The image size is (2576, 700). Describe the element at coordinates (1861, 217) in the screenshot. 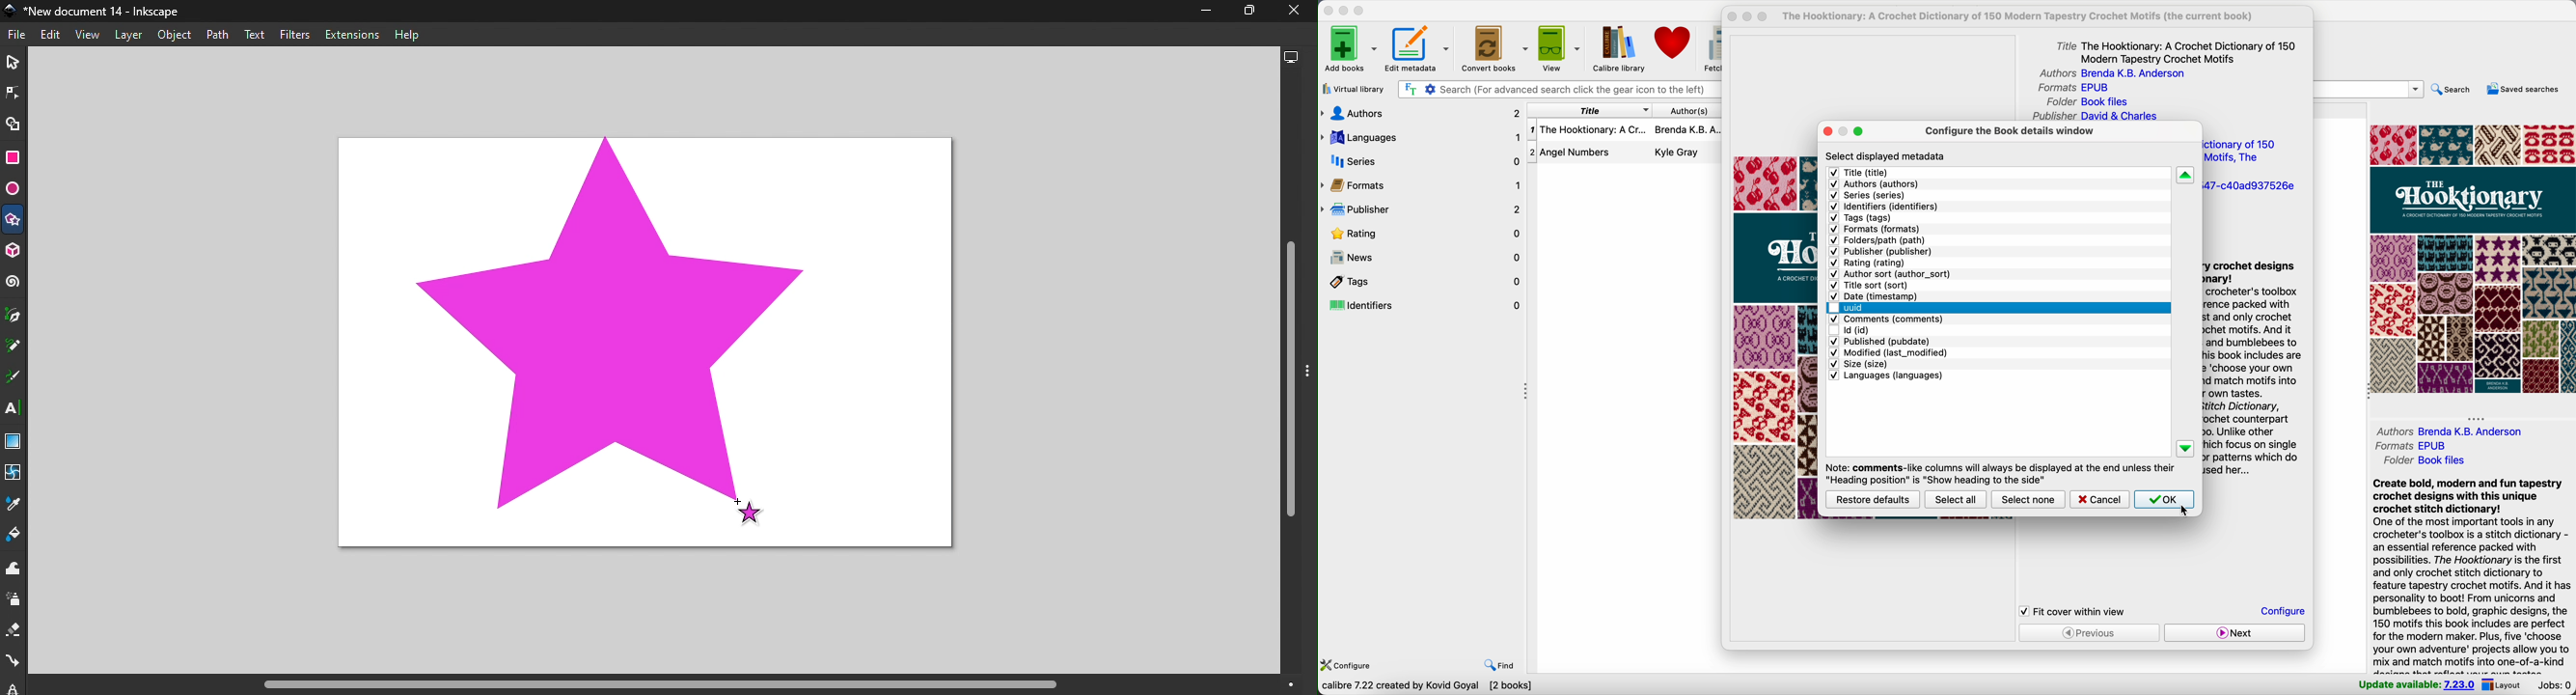

I see `tags` at that location.